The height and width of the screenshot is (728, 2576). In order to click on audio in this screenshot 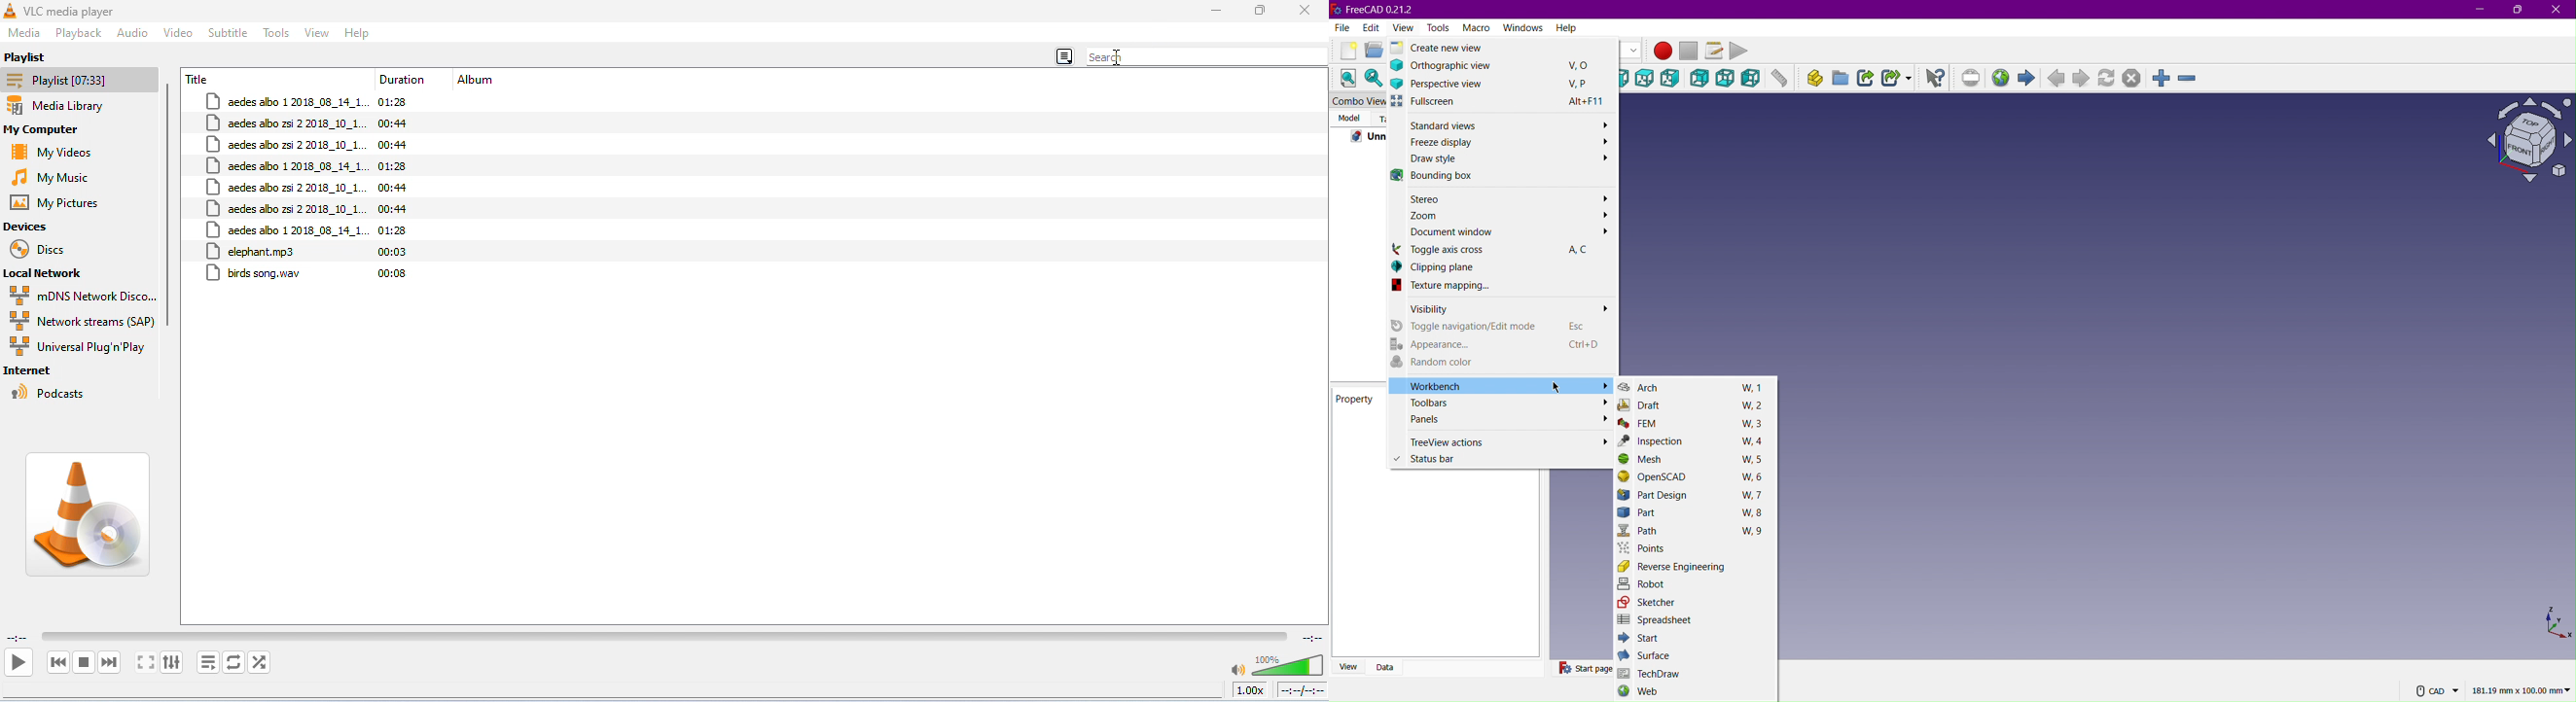, I will do `click(132, 32)`.